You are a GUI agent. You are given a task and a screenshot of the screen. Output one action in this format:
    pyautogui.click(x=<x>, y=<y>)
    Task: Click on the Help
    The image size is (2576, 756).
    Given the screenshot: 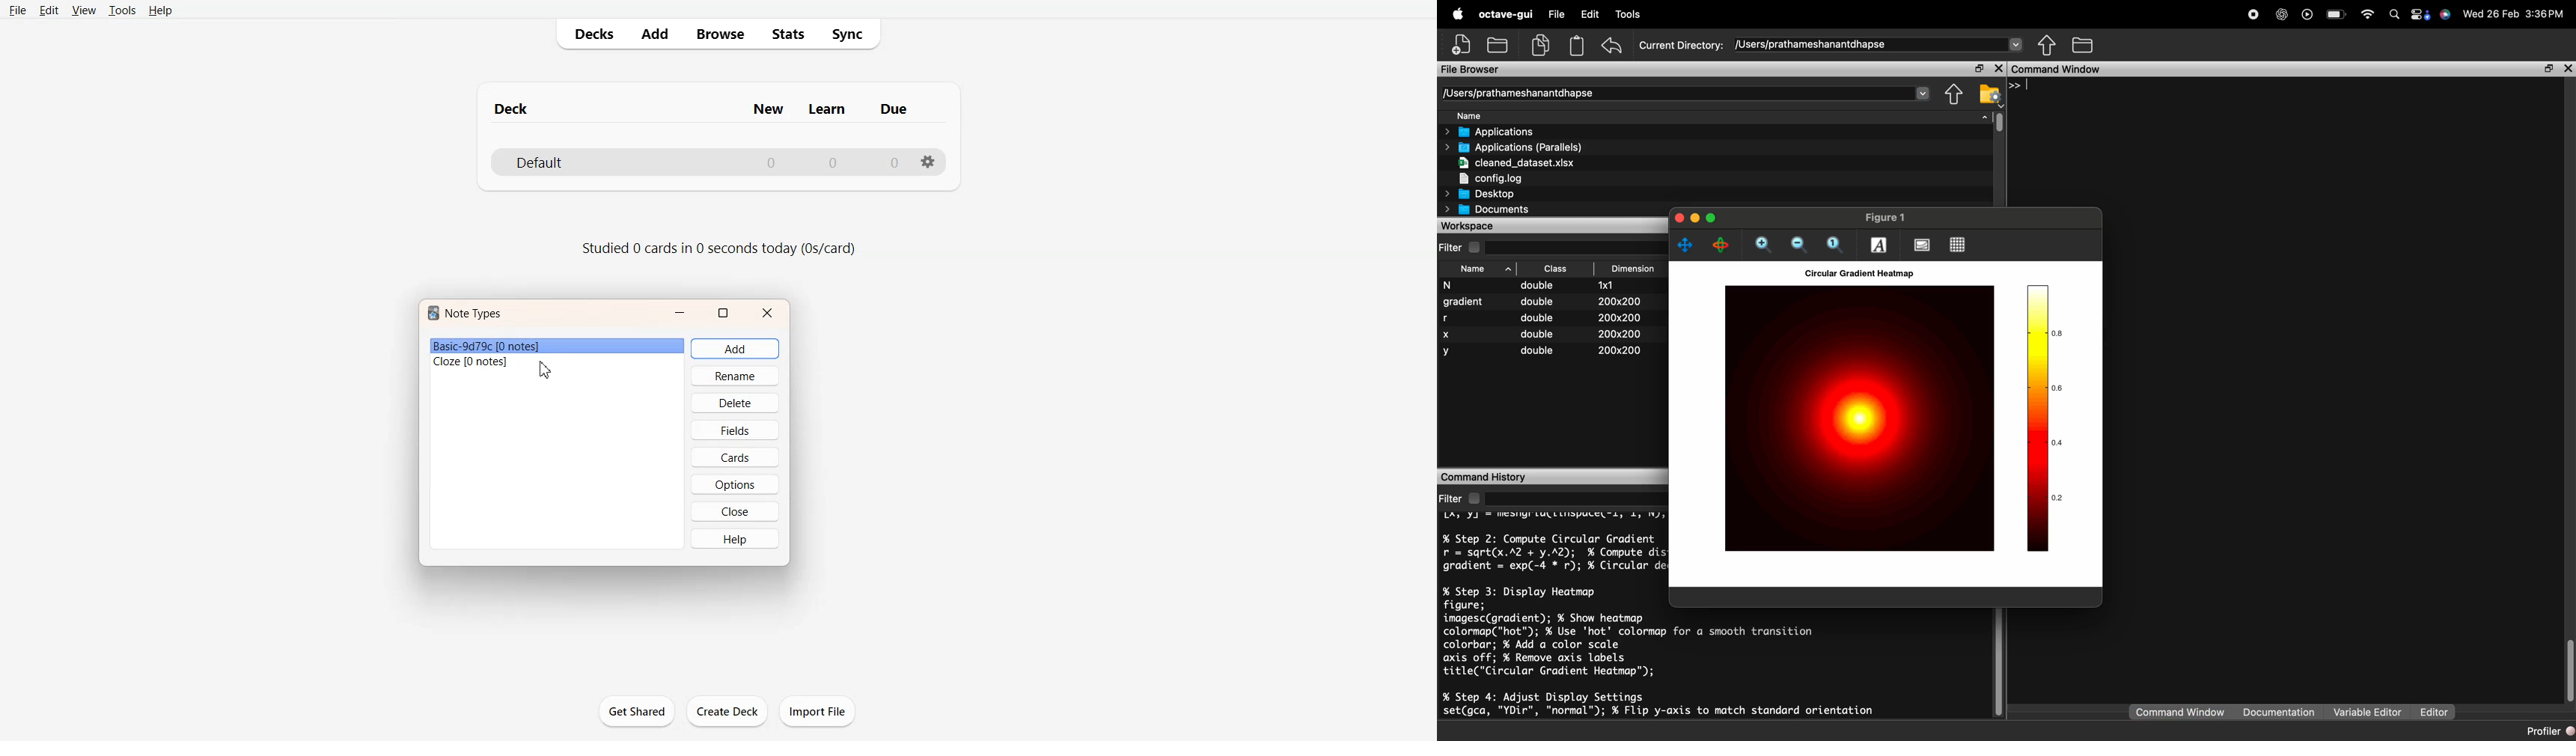 What is the action you would take?
    pyautogui.click(x=159, y=10)
    